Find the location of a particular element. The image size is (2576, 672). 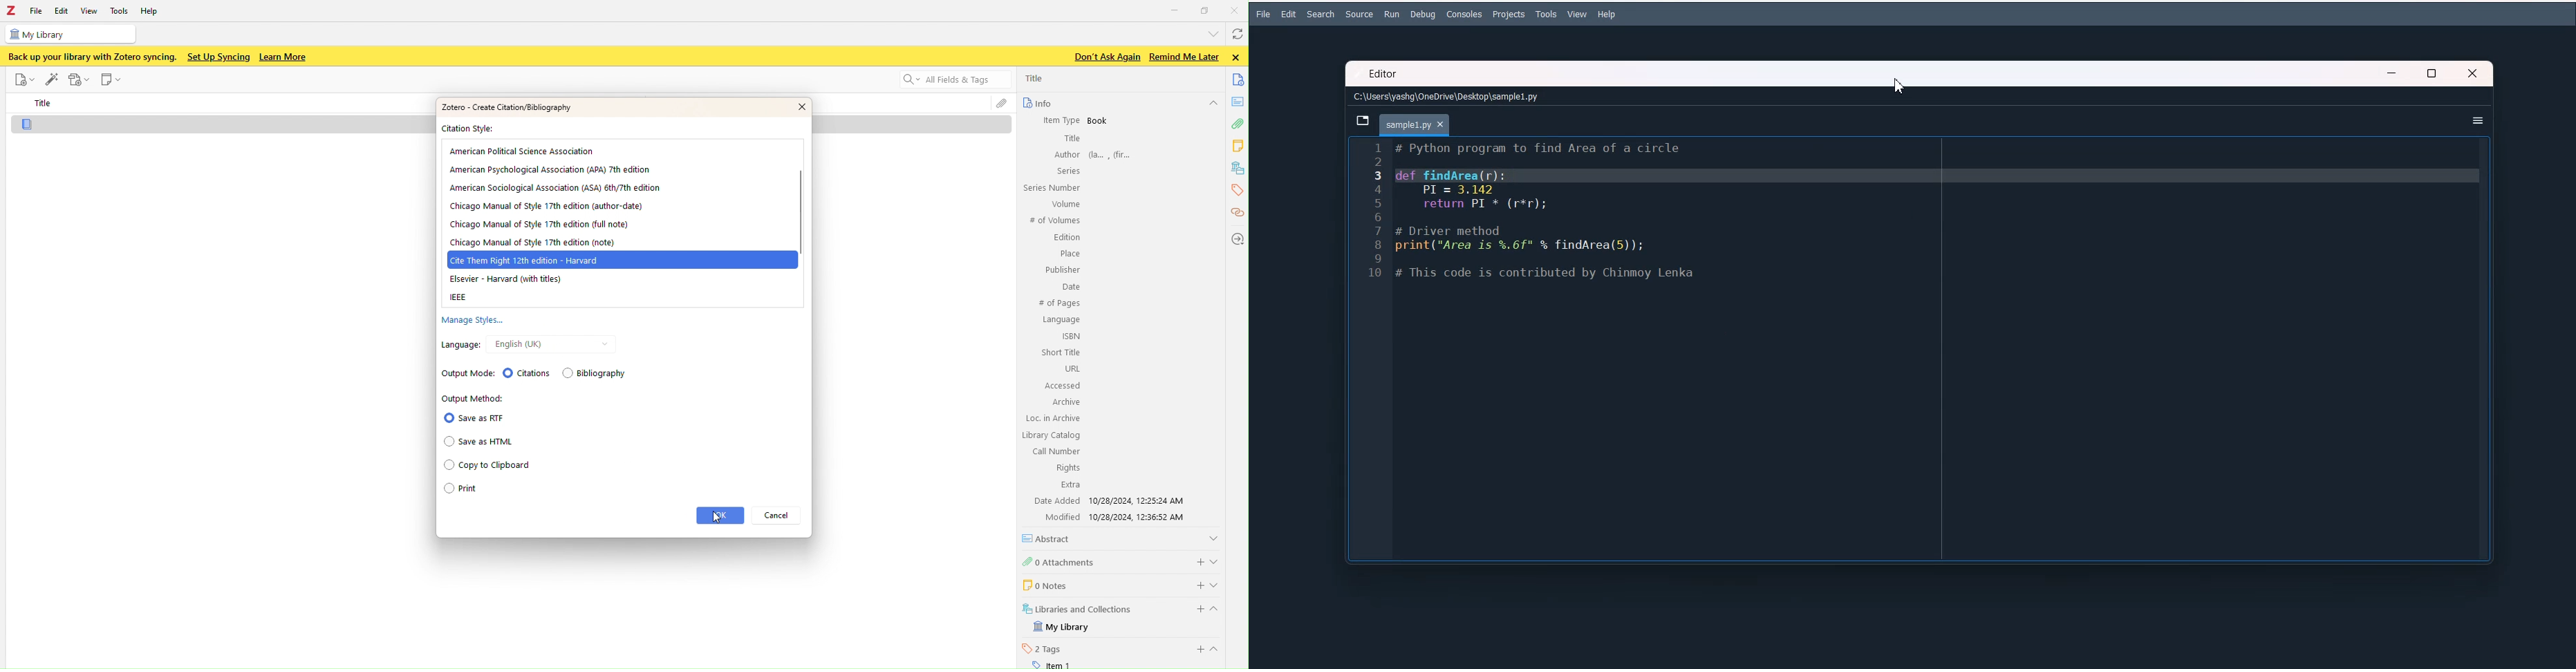

Edition is located at coordinates (1067, 238).